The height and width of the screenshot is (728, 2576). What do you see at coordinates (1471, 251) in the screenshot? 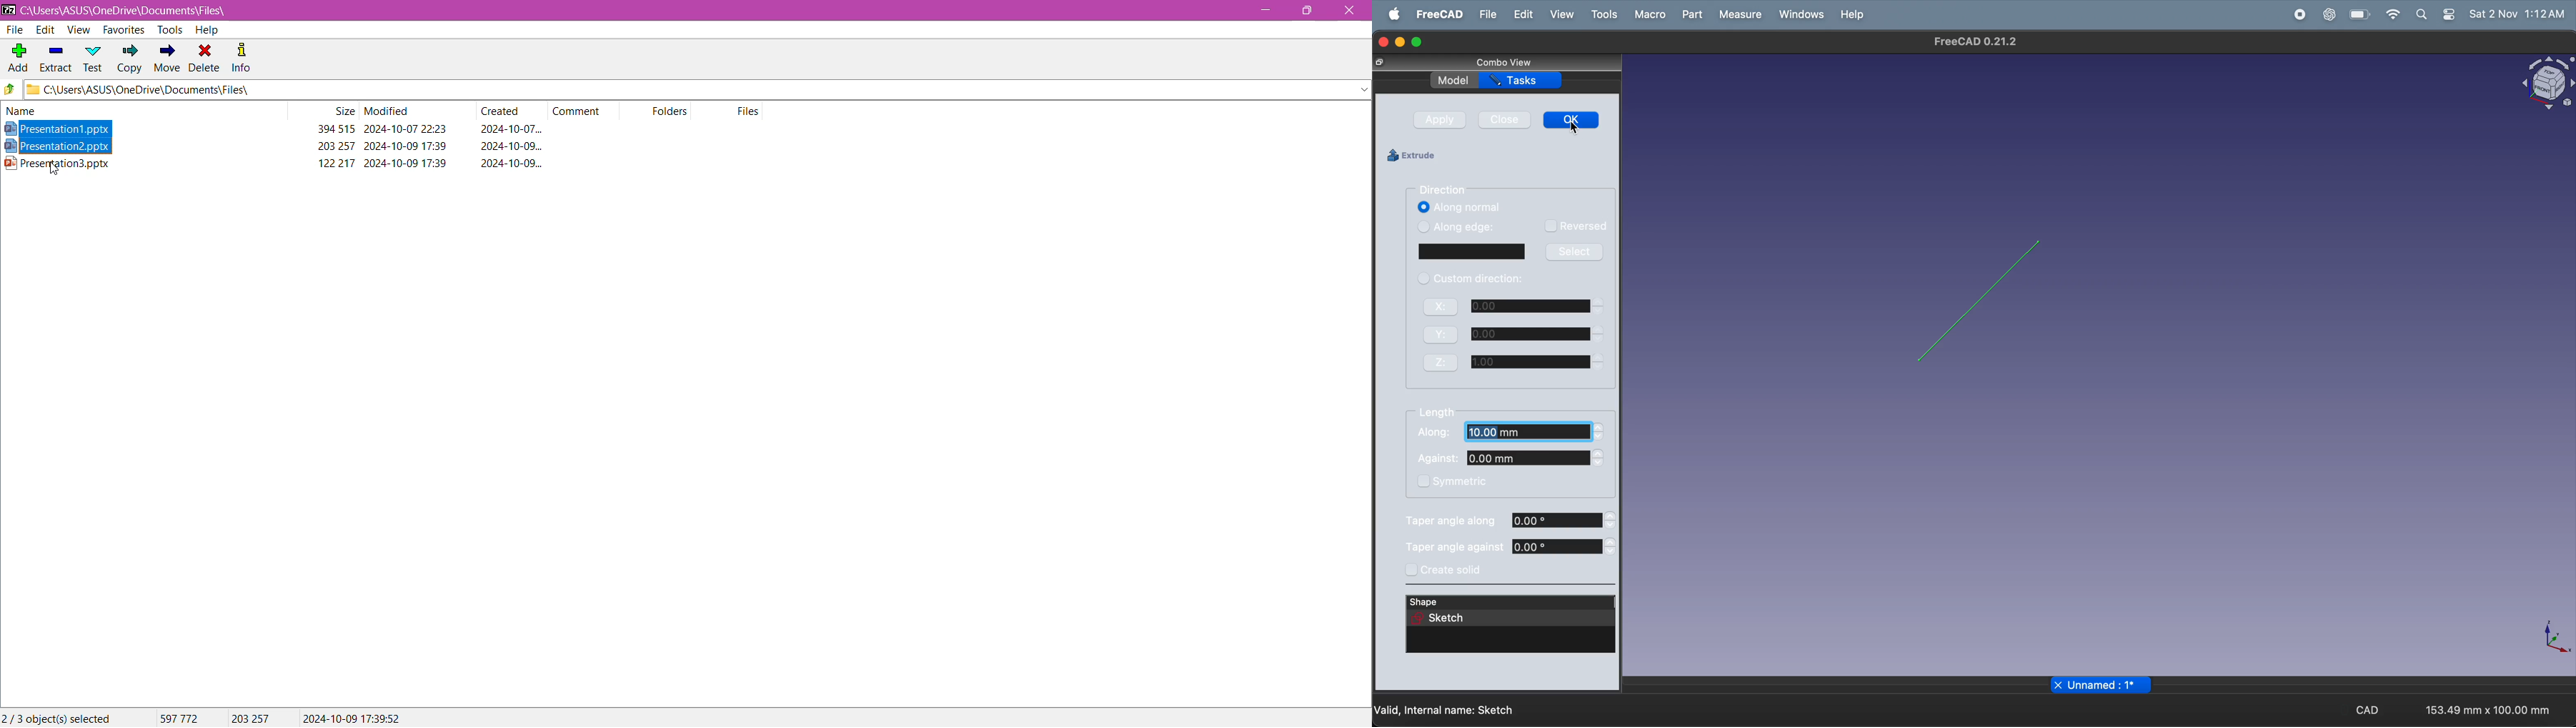
I see `window` at bounding box center [1471, 251].